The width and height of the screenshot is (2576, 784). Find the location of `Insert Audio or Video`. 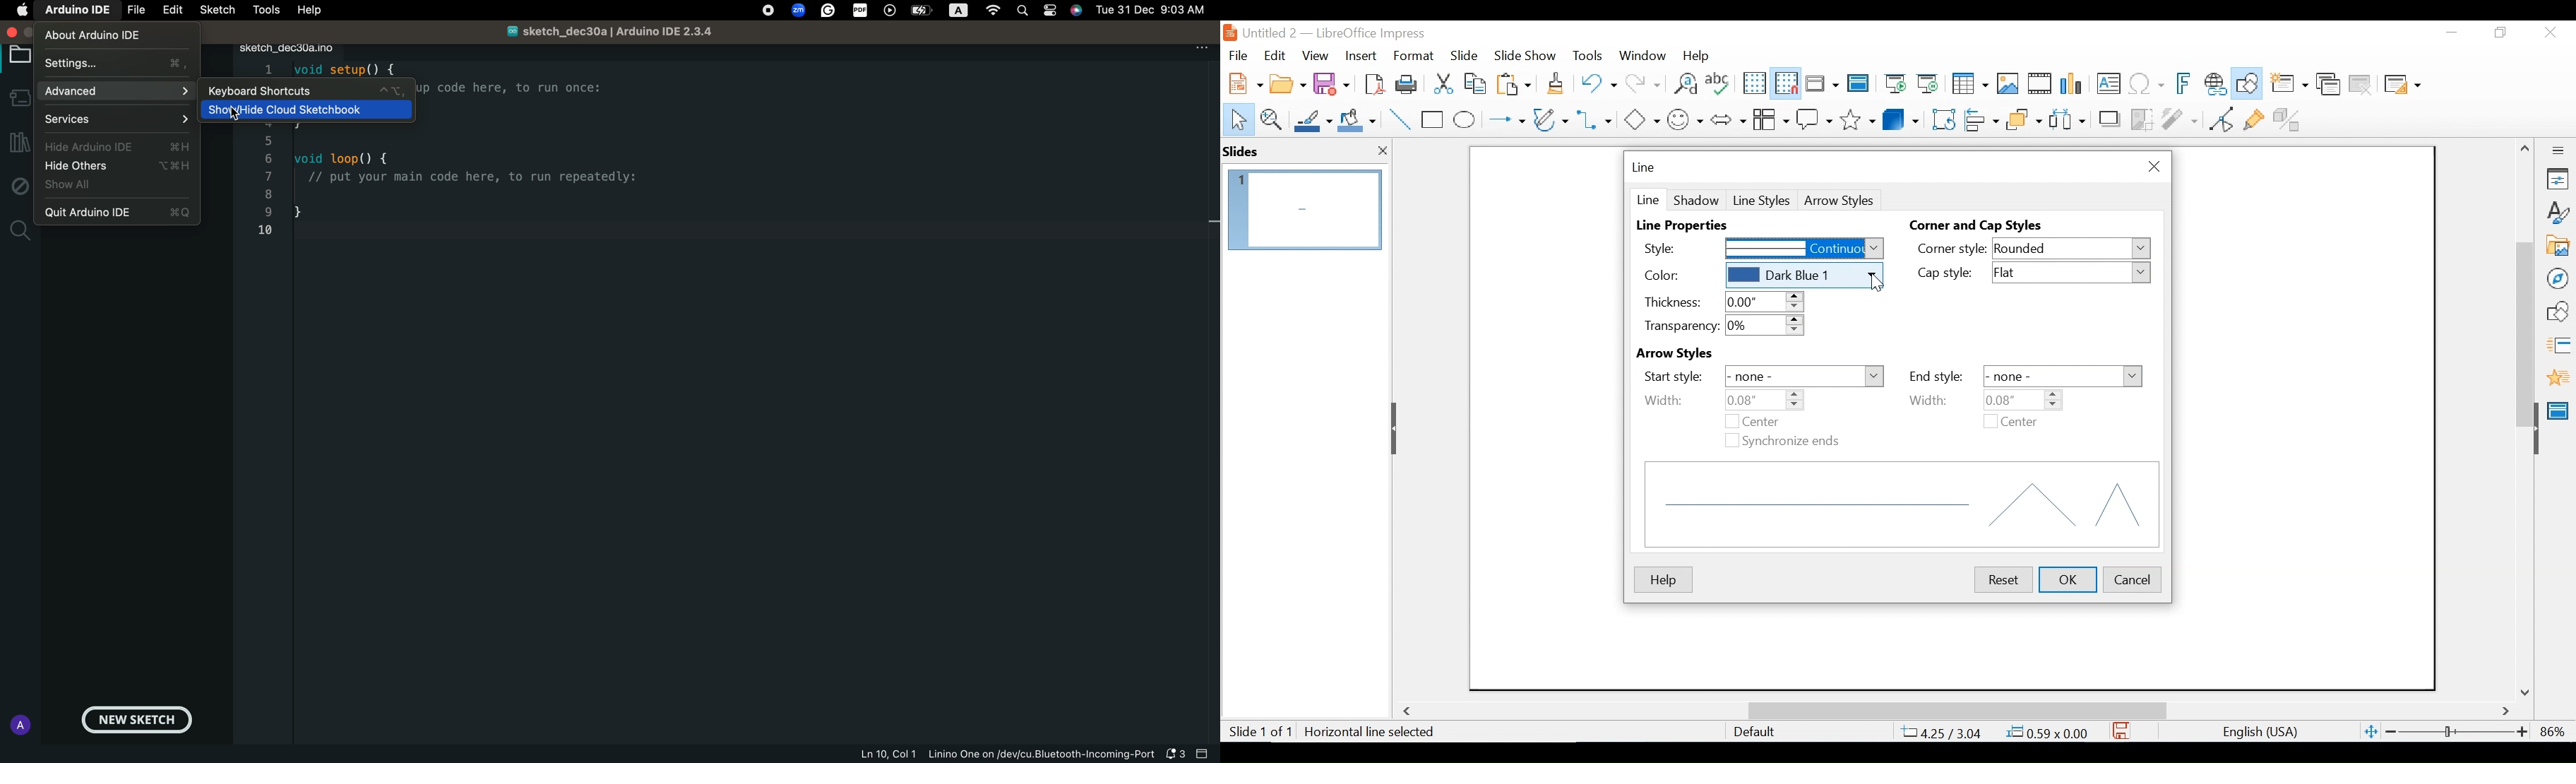

Insert Audio or Video is located at coordinates (2040, 85).